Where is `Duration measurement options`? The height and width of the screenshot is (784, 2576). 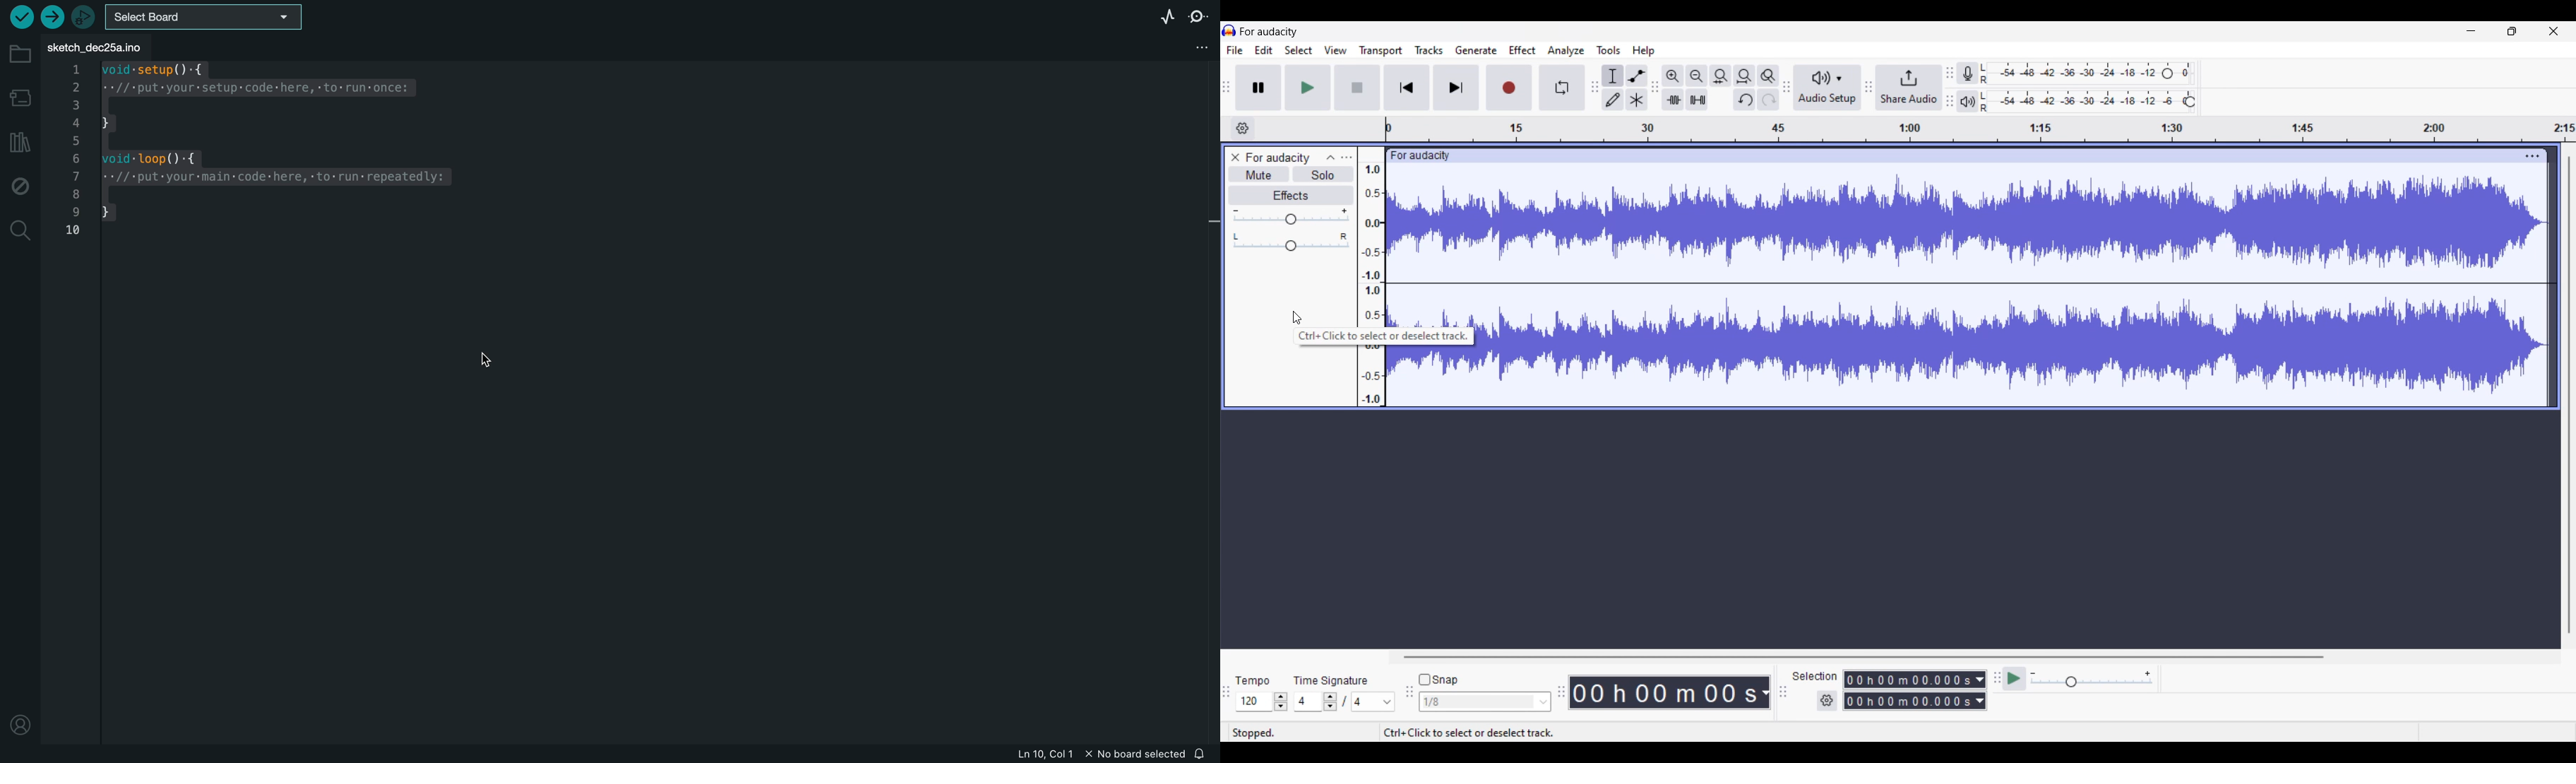 Duration measurement options is located at coordinates (1765, 692).